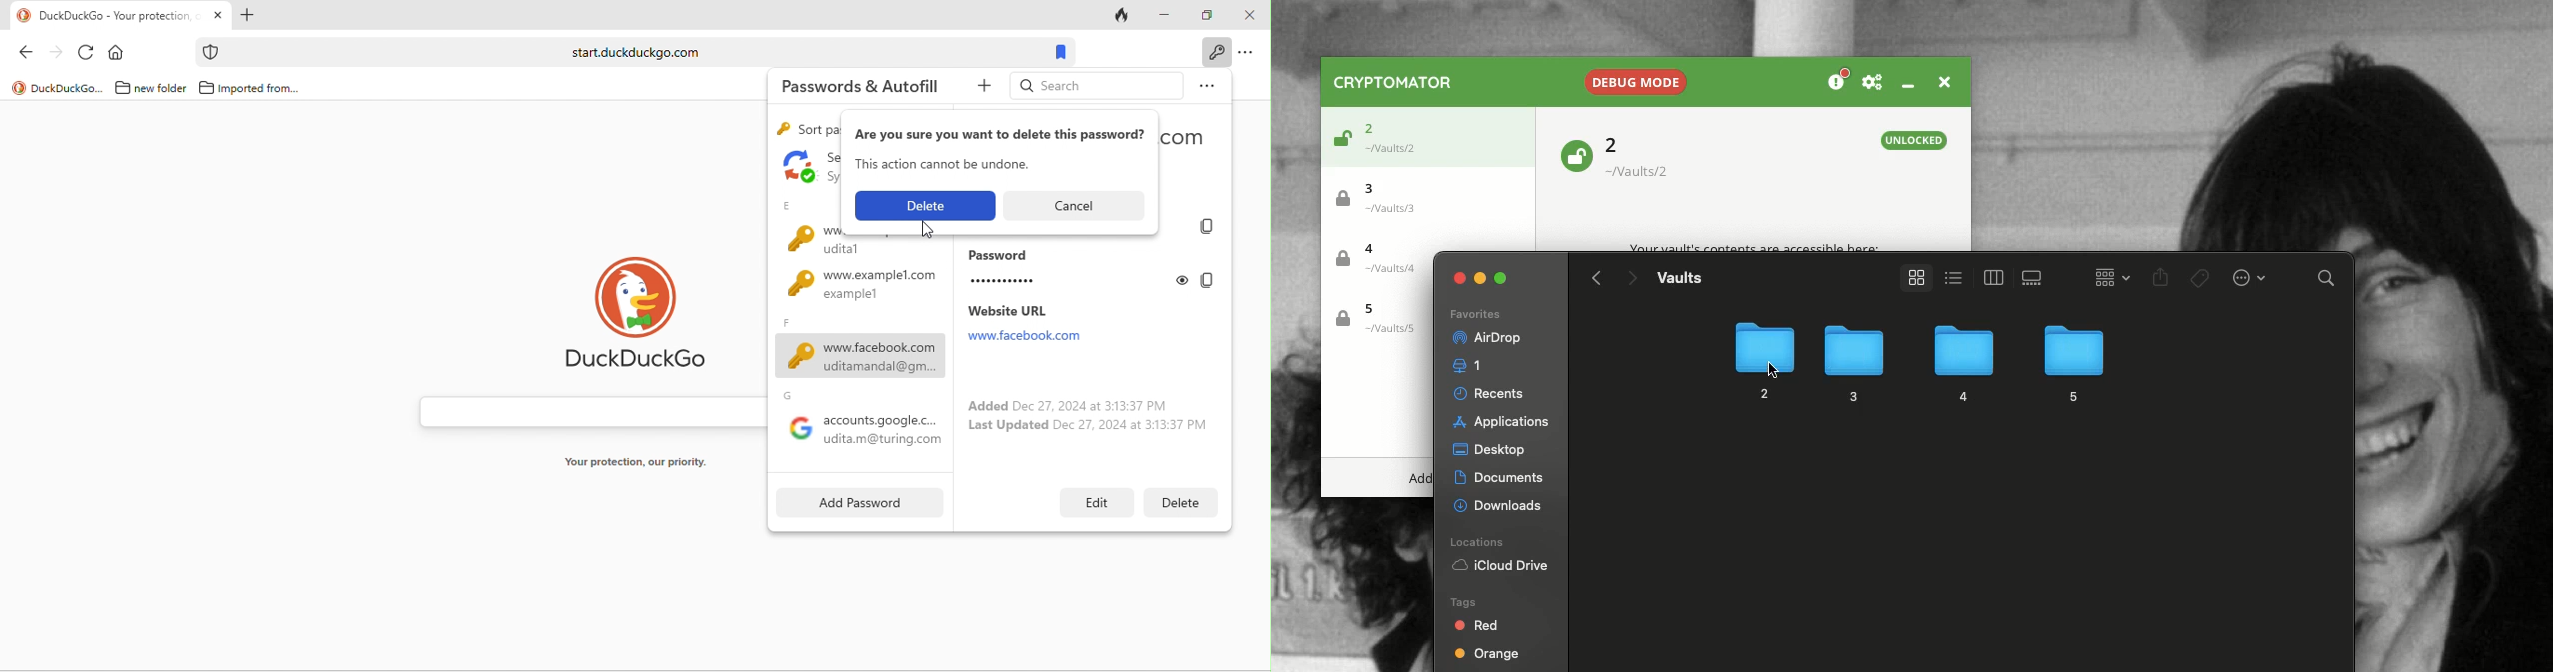 The height and width of the screenshot is (672, 2576). I want to click on Desktop, so click(1489, 451).